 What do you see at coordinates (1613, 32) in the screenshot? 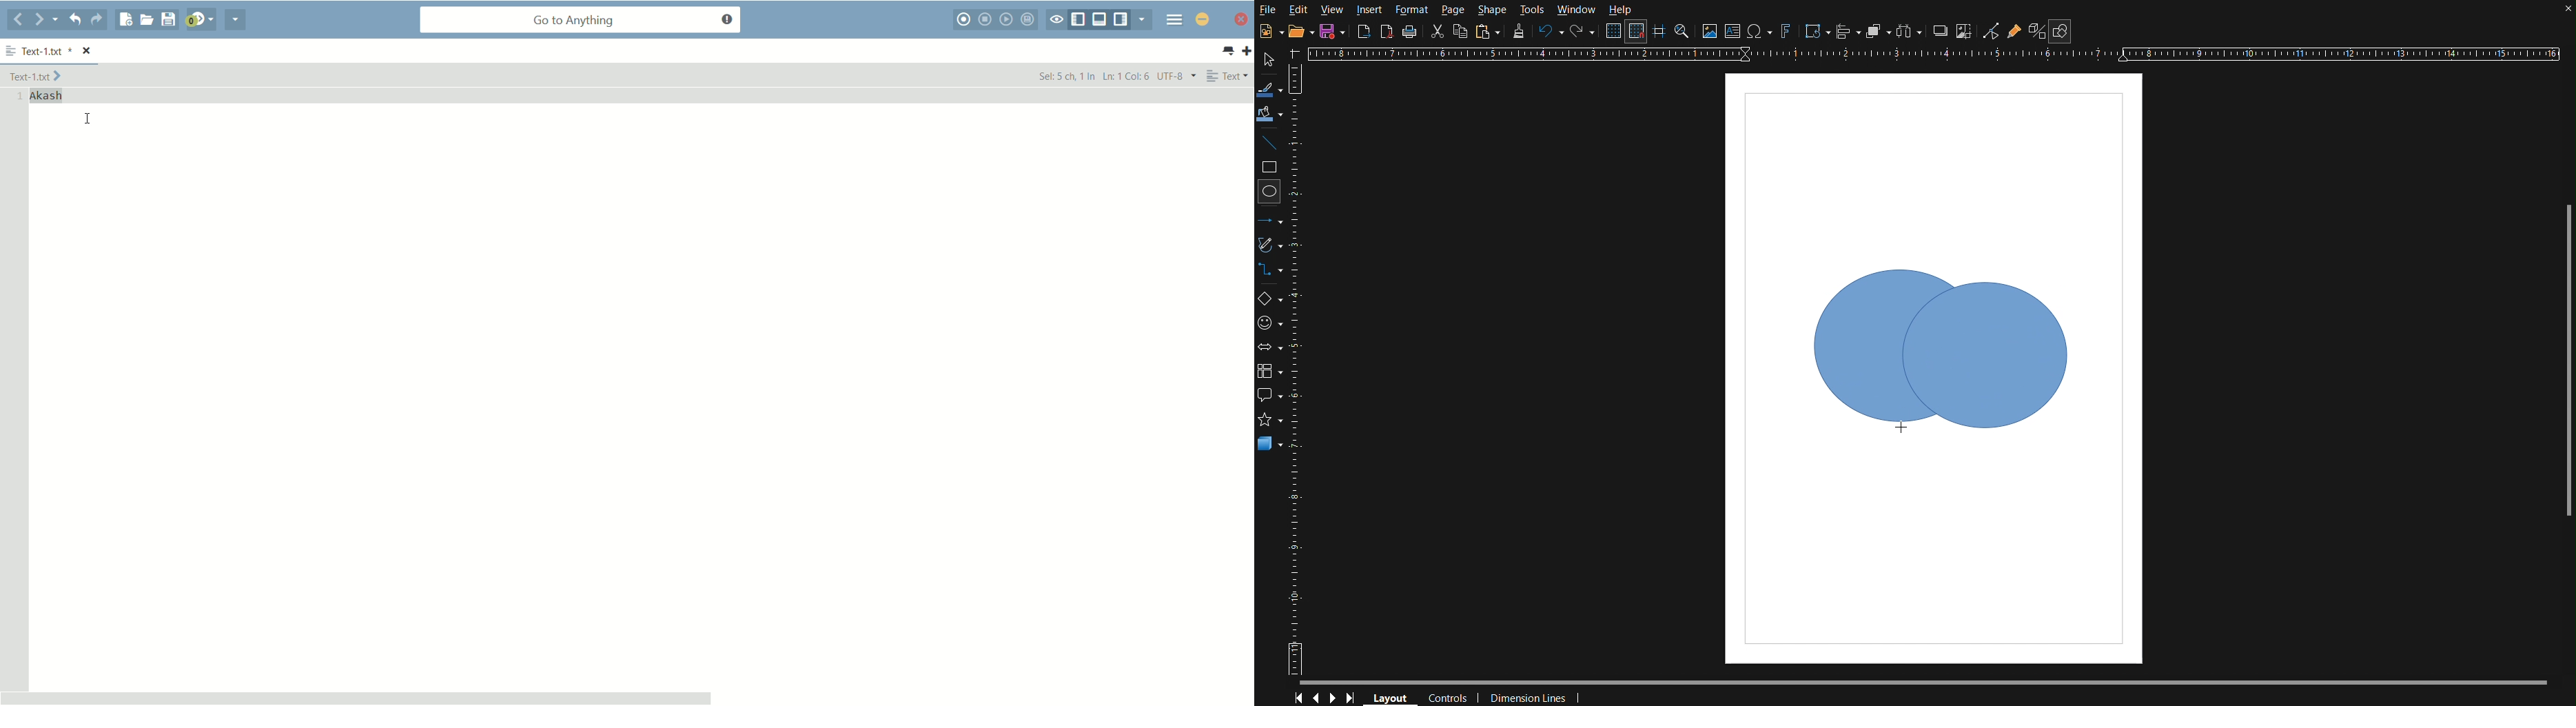
I see `Display Grid` at bounding box center [1613, 32].